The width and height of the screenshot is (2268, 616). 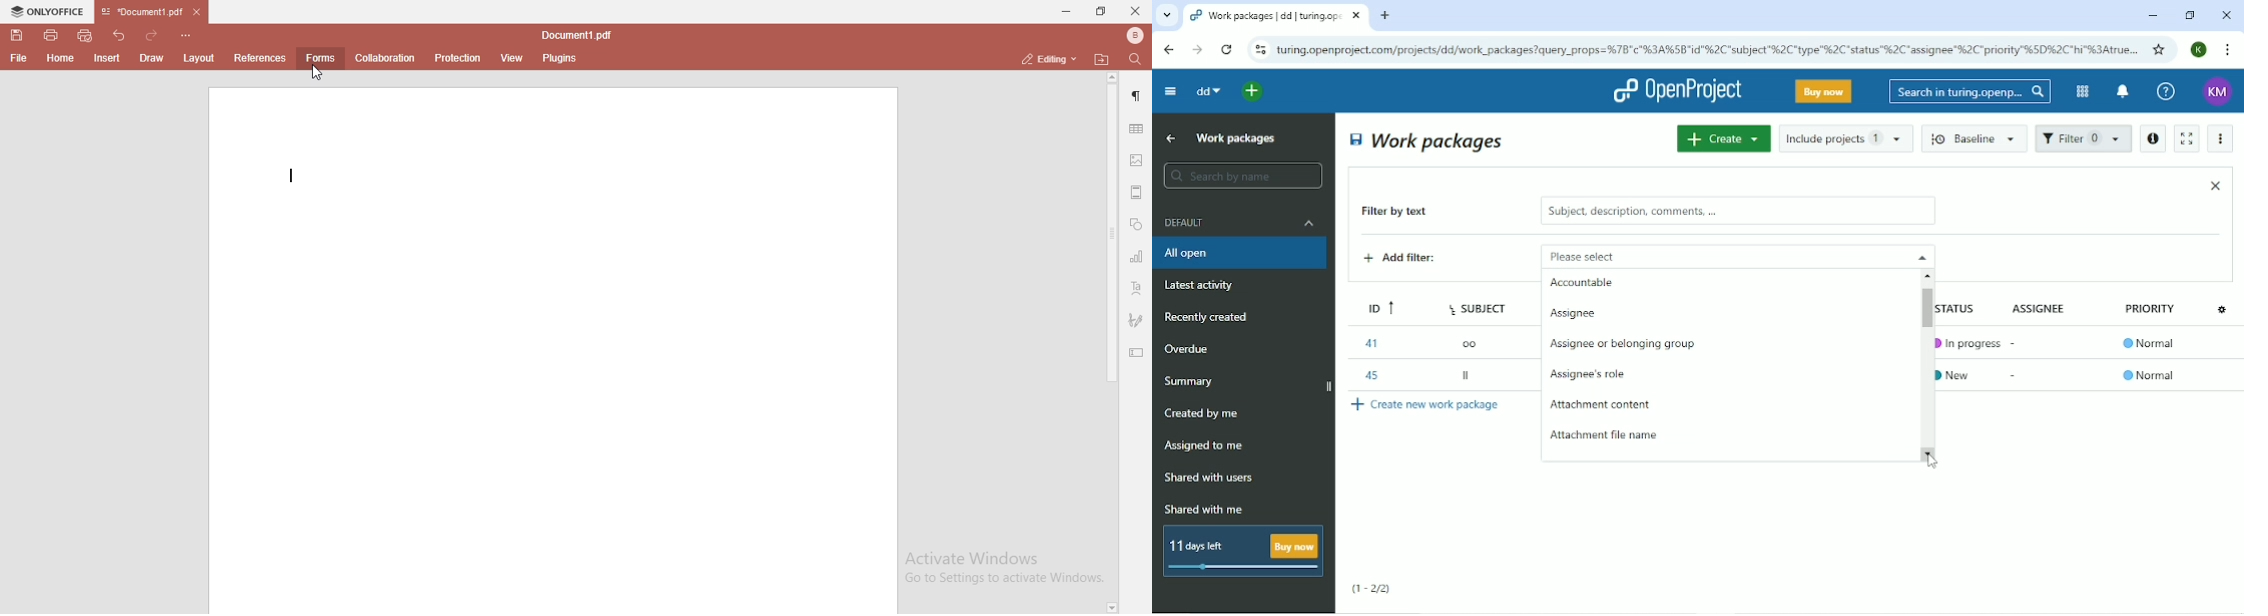 I want to click on New tab, so click(x=1385, y=16).